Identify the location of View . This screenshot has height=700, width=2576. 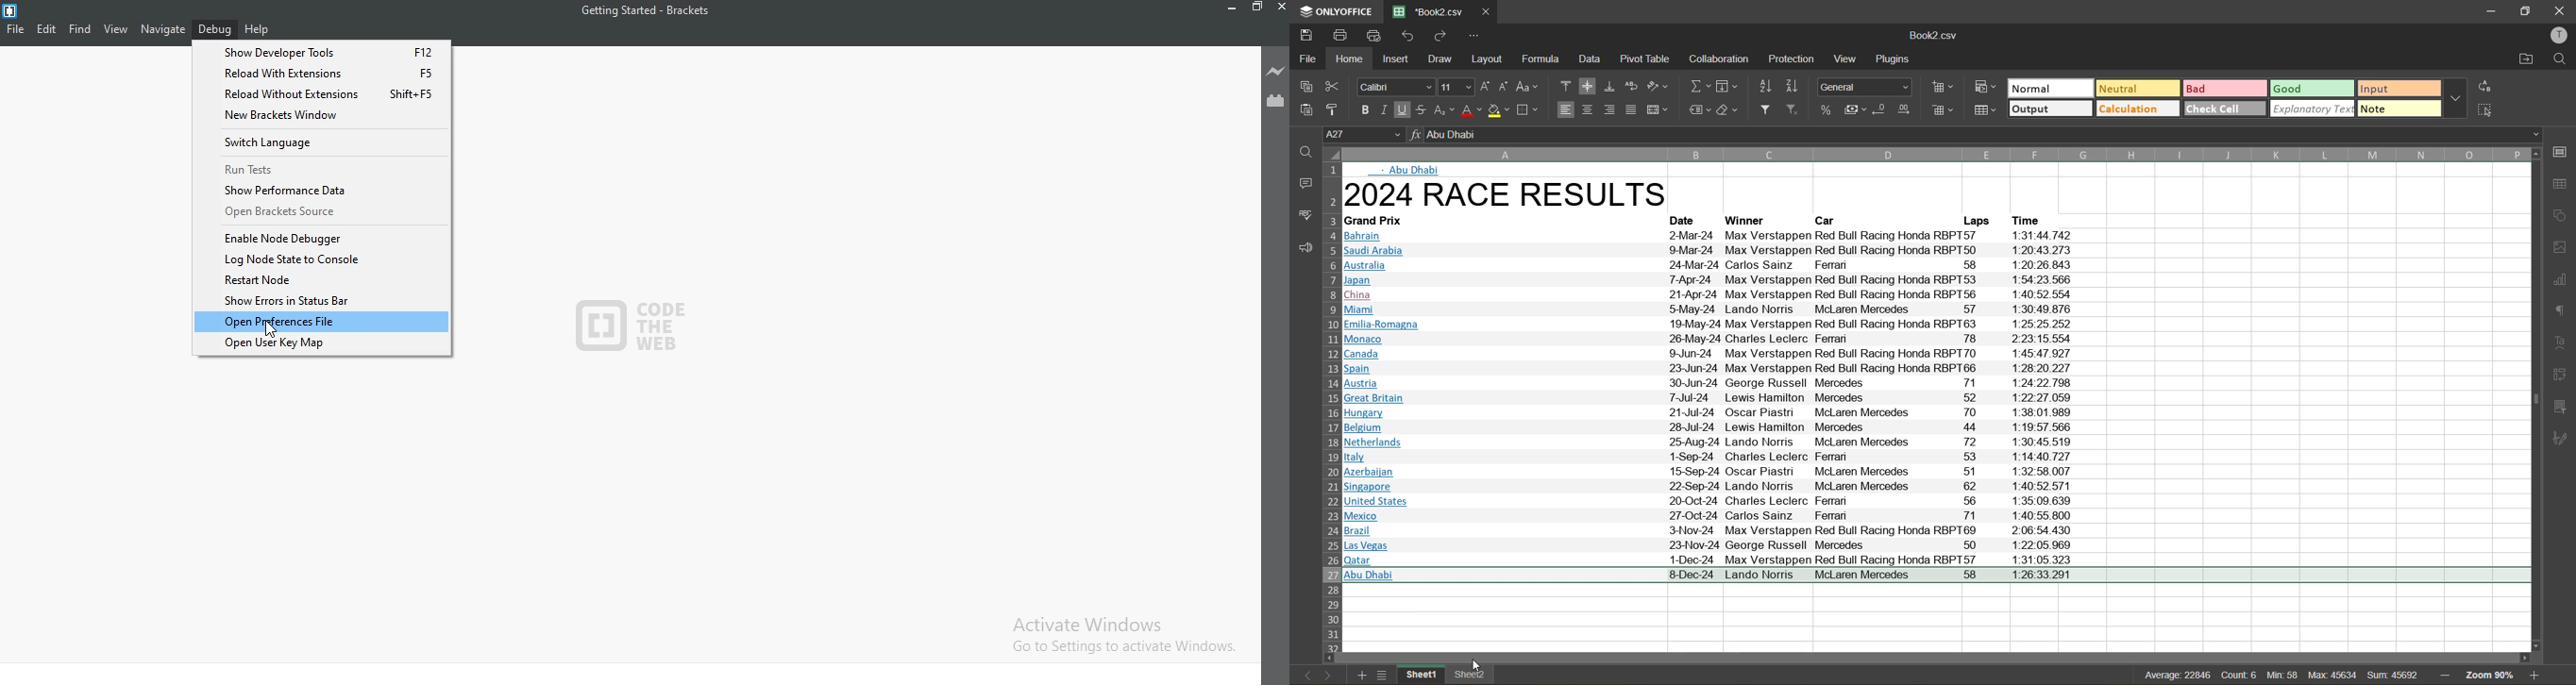
(116, 28).